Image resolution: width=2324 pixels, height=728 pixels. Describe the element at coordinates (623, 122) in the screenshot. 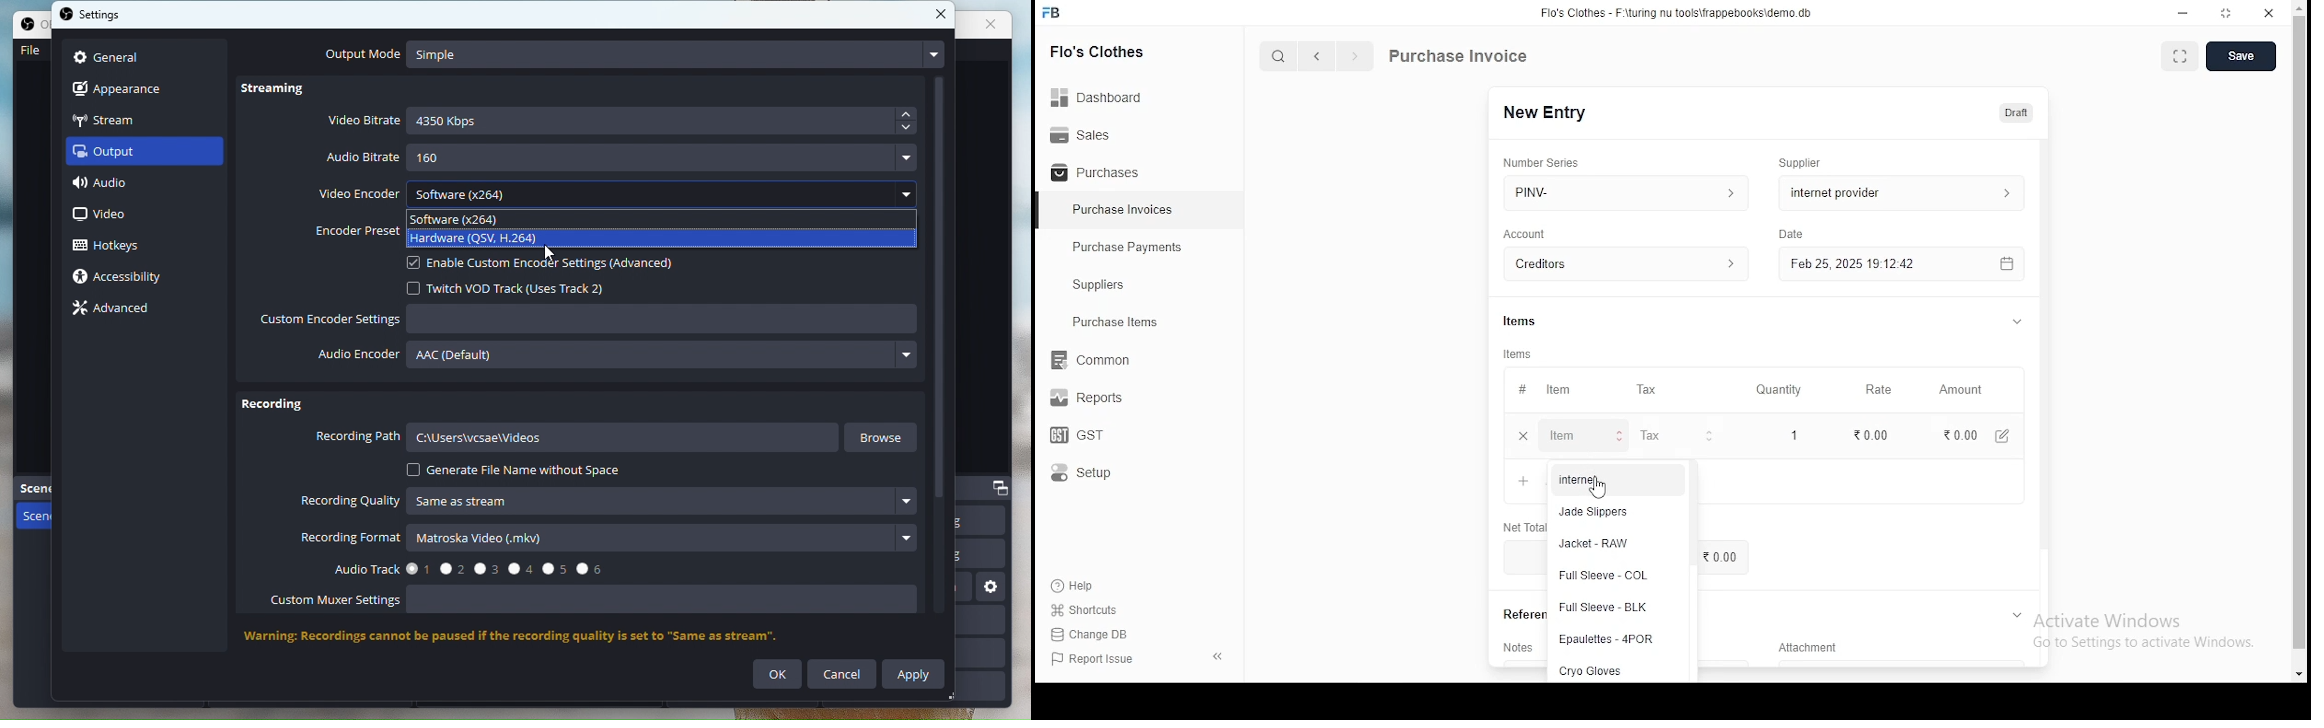

I see `Video Bitrate` at that location.